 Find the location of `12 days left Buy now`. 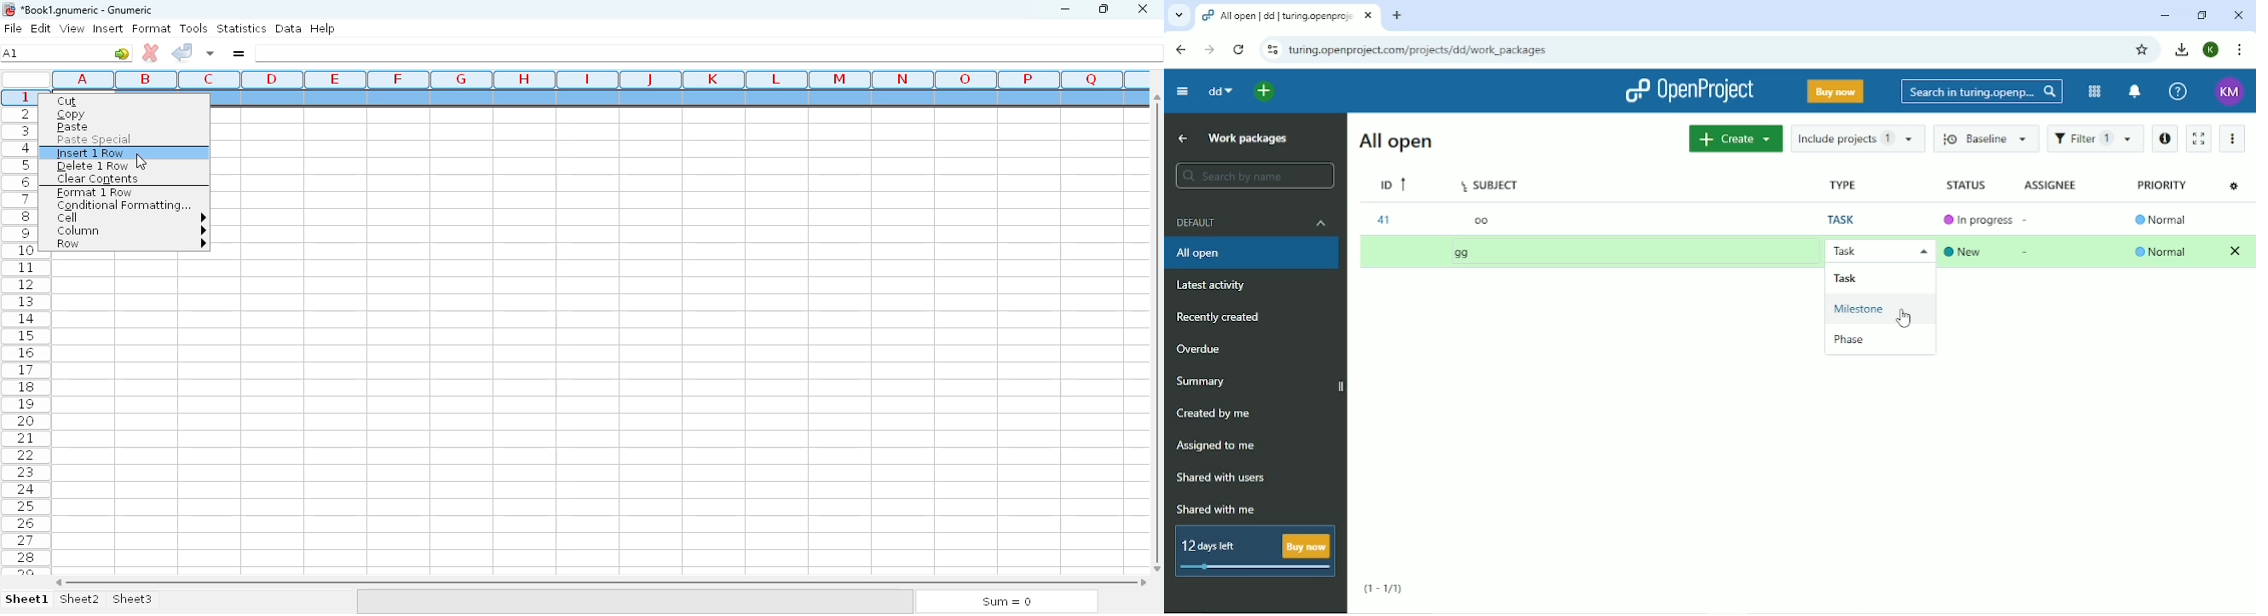

12 days left Buy now is located at coordinates (1256, 551).